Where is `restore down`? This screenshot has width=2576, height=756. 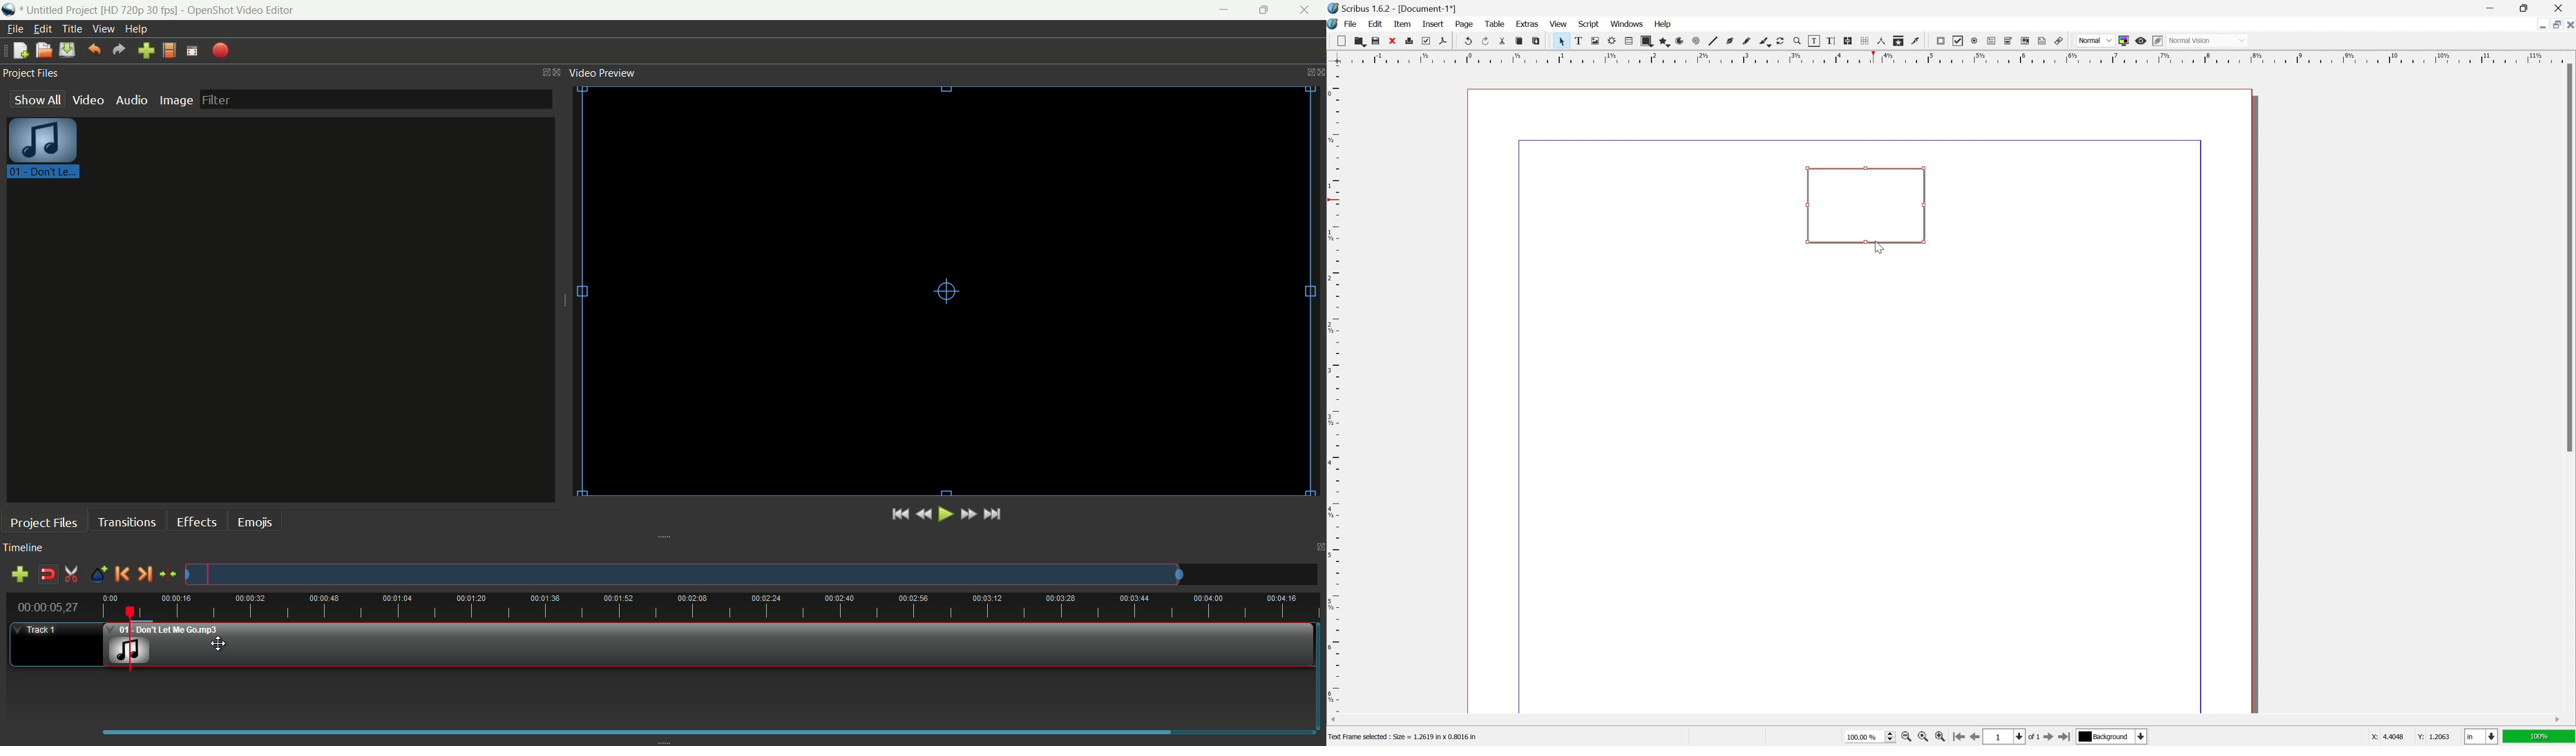 restore down is located at coordinates (2554, 24).